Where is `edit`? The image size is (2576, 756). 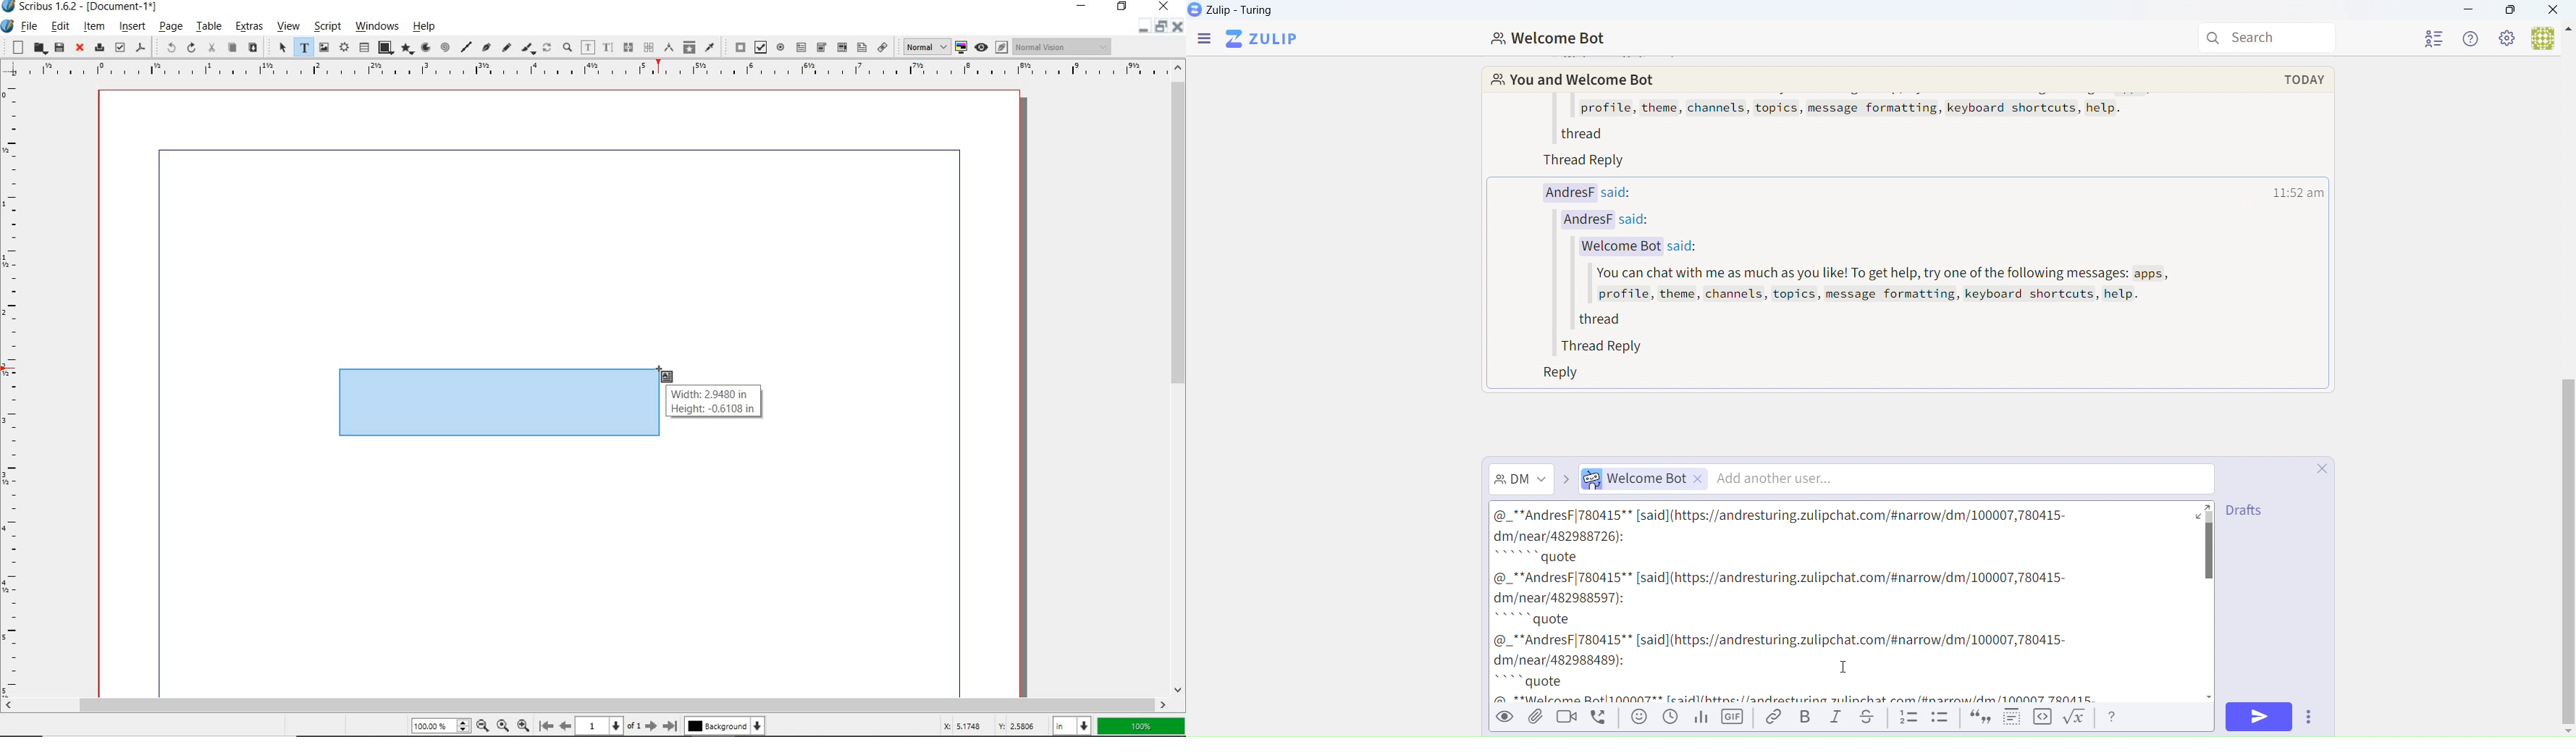
edit is located at coordinates (60, 26).